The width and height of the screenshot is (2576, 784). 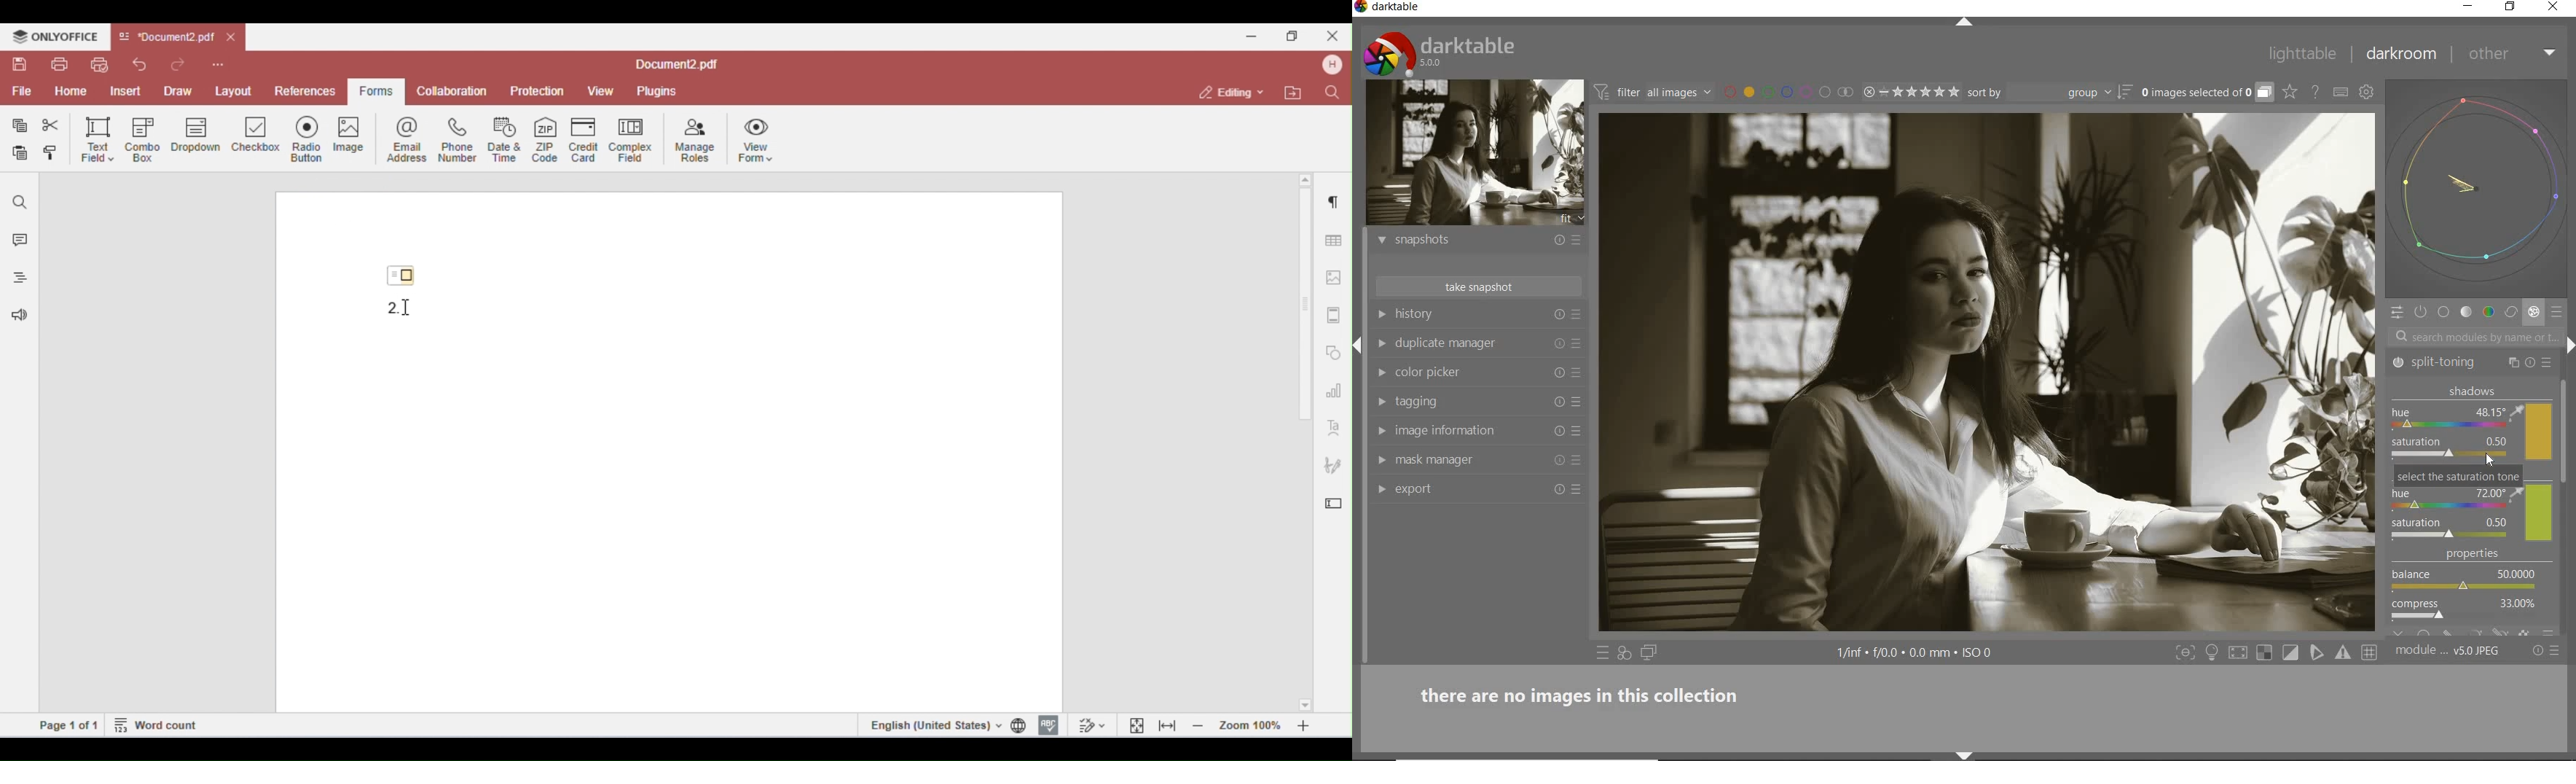 What do you see at coordinates (2396, 312) in the screenshot?
I see `quick access panel` at bounding box center [2396, 312].